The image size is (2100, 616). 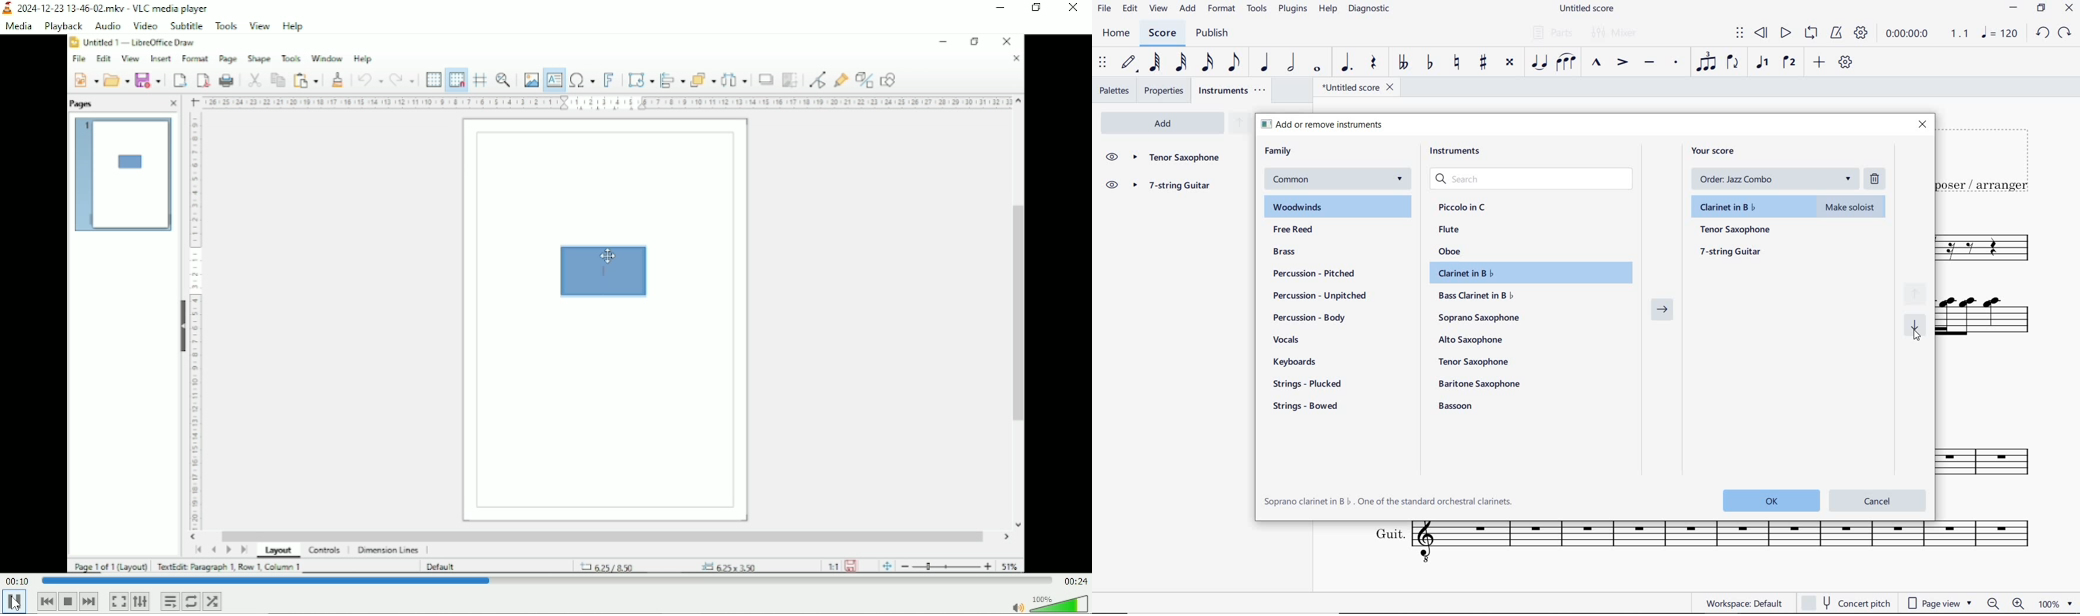 I want to click on HELP, so click(x=1326, y=10).